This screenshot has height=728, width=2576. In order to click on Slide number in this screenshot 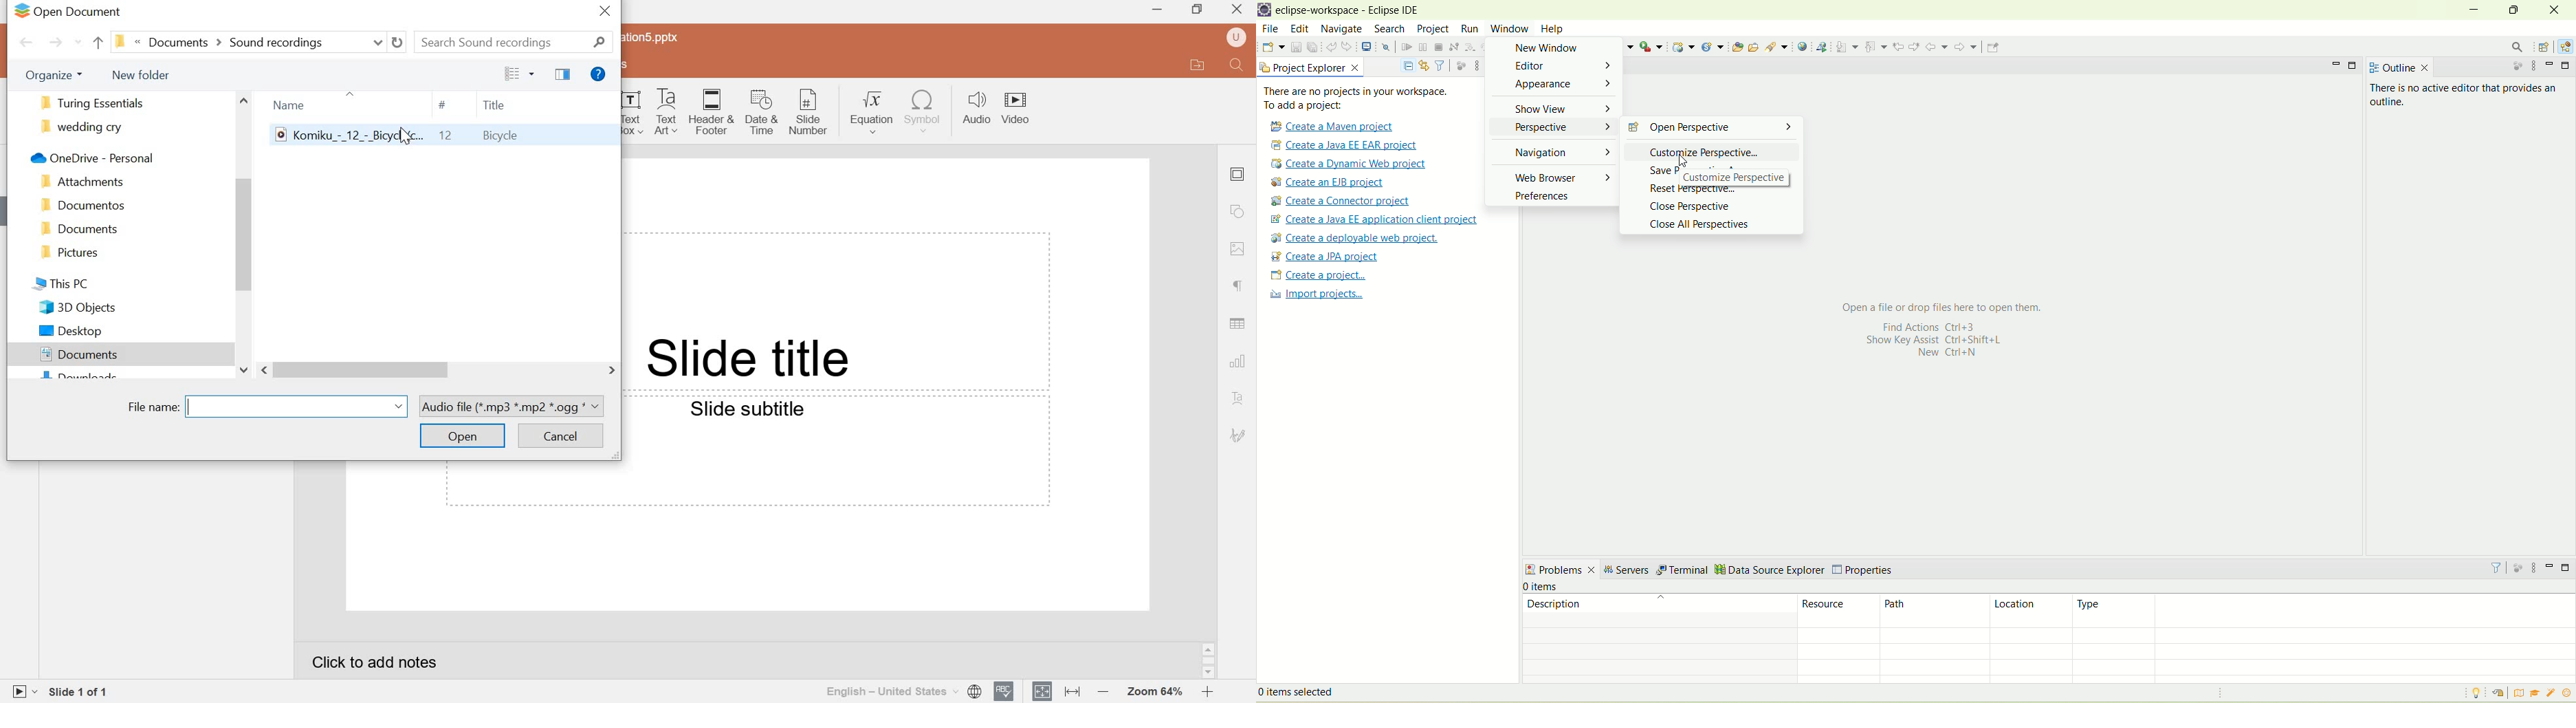, I will do `click(809, 112)`.